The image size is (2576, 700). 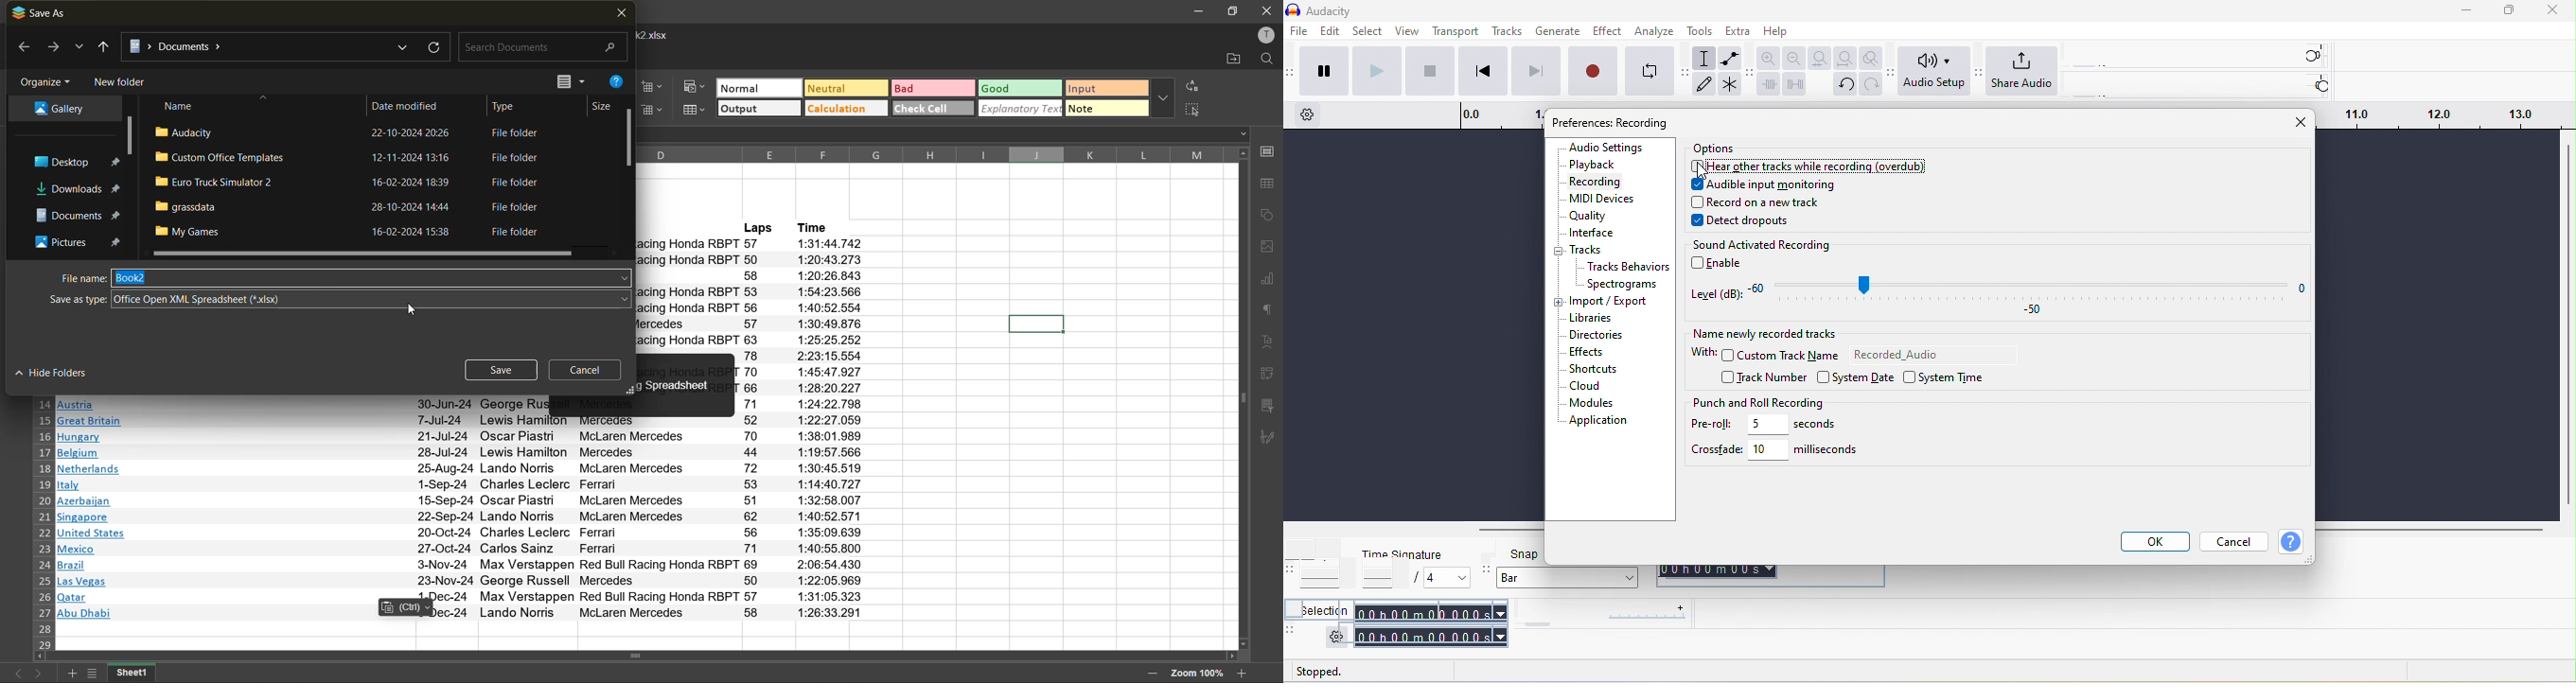 I want to click on selection, so click(x=1327, y=625).